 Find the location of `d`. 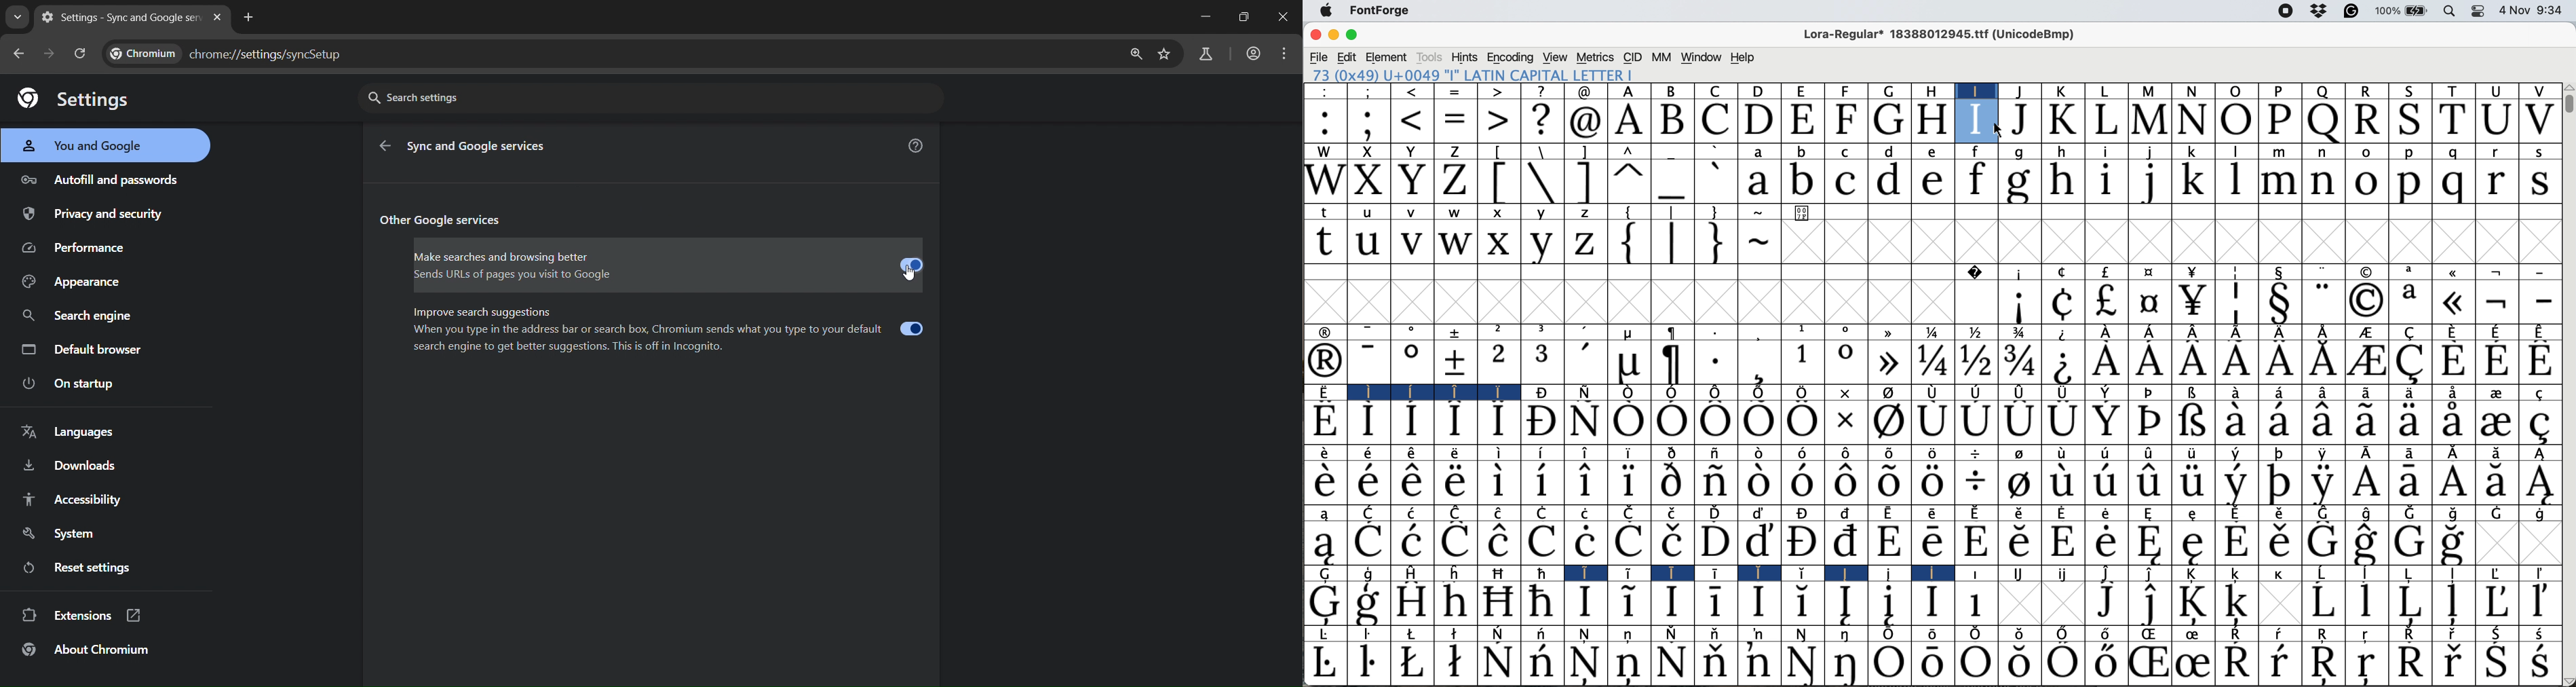

d is located at coordinates (1892, 151).